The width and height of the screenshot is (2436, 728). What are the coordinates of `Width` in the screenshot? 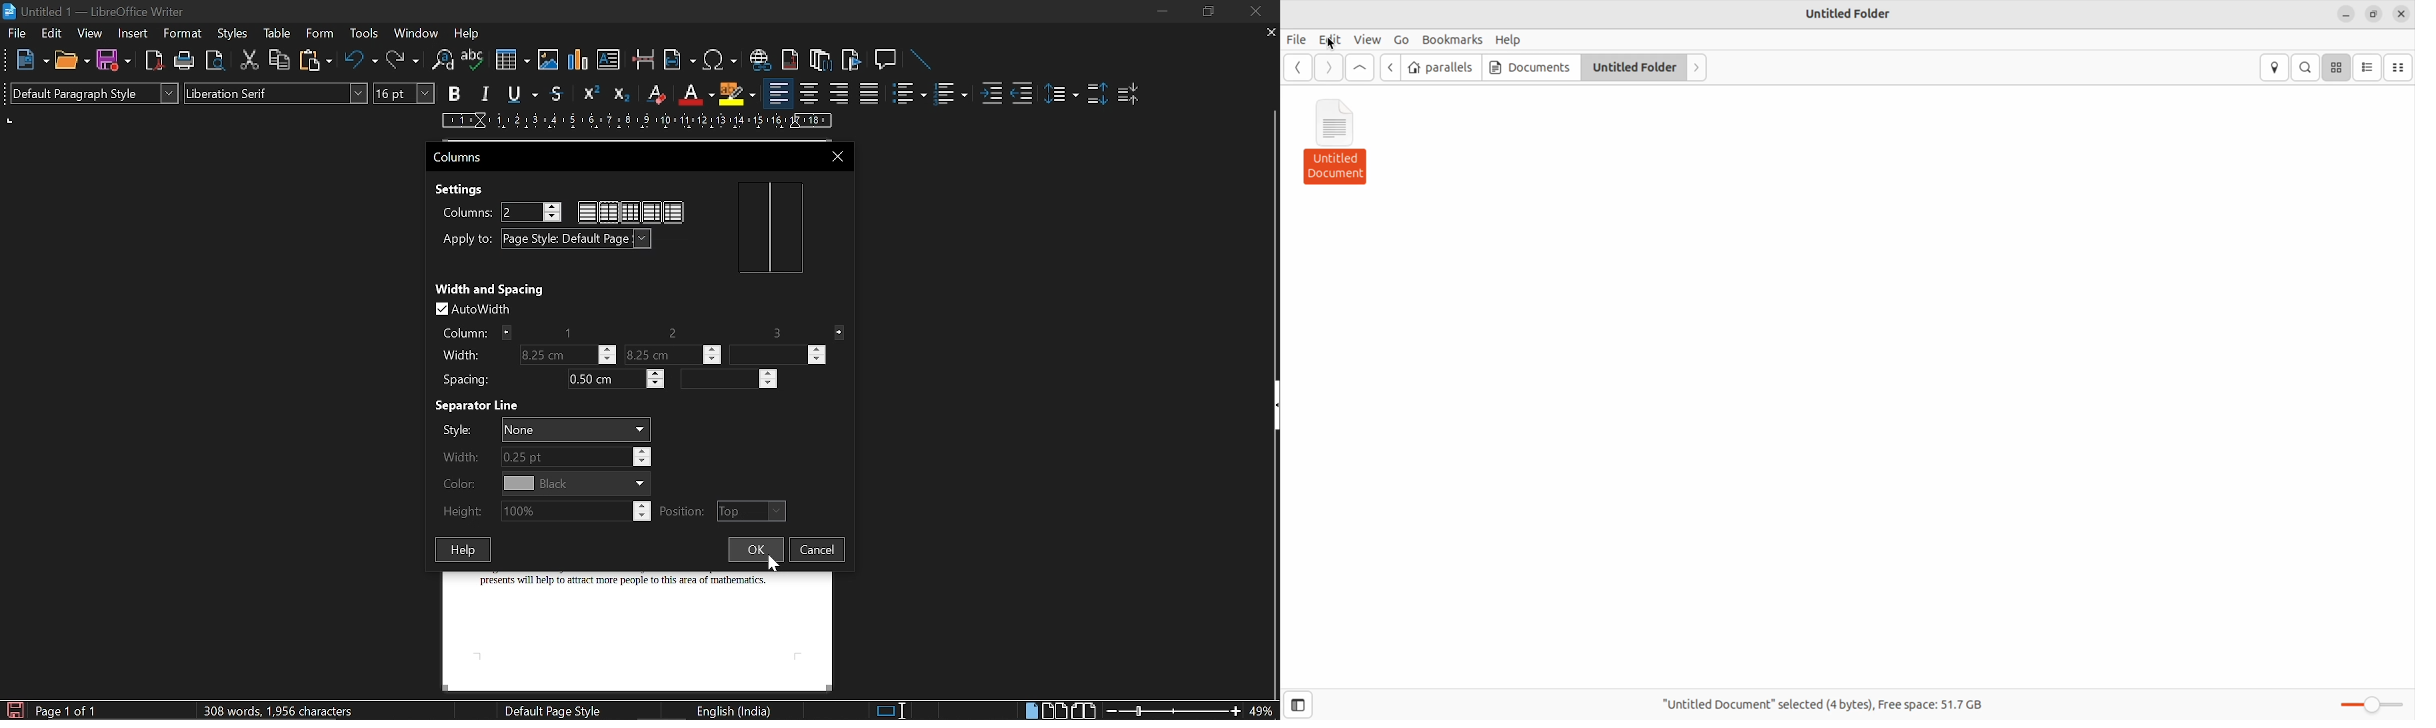 It's located at (463, 357).